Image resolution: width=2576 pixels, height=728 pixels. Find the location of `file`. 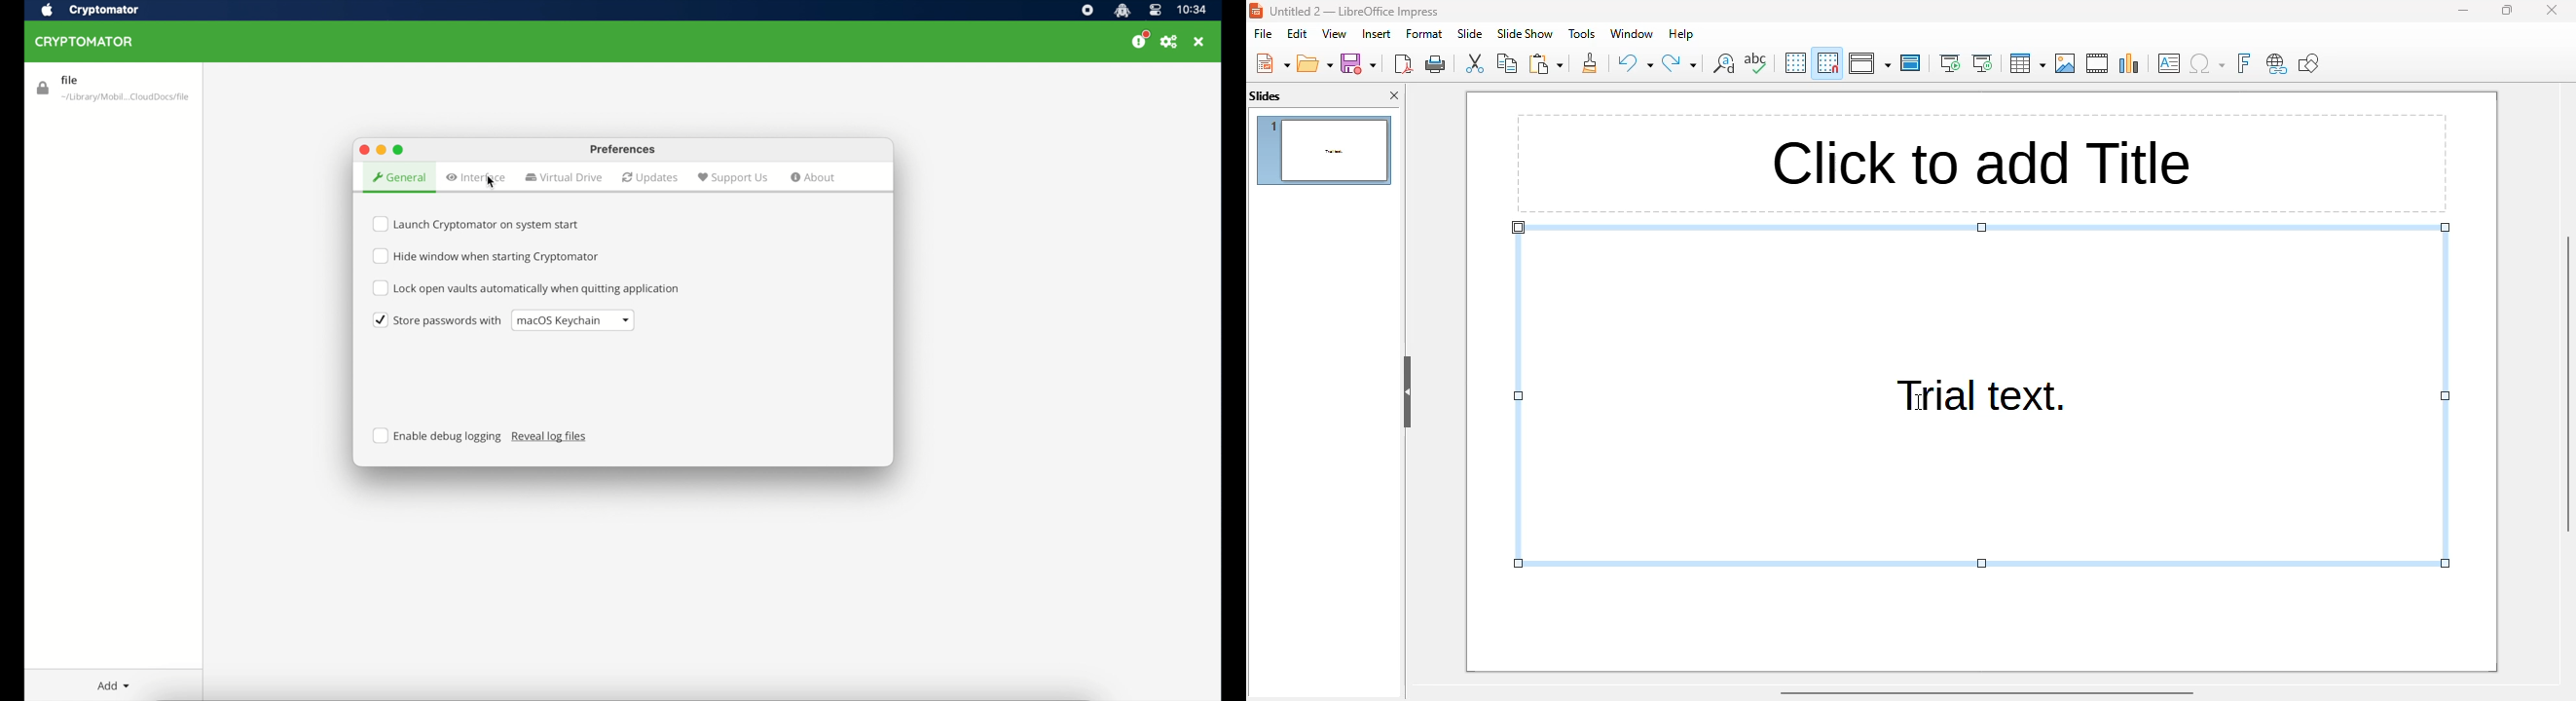

file is located at coordinates (1263, 33).